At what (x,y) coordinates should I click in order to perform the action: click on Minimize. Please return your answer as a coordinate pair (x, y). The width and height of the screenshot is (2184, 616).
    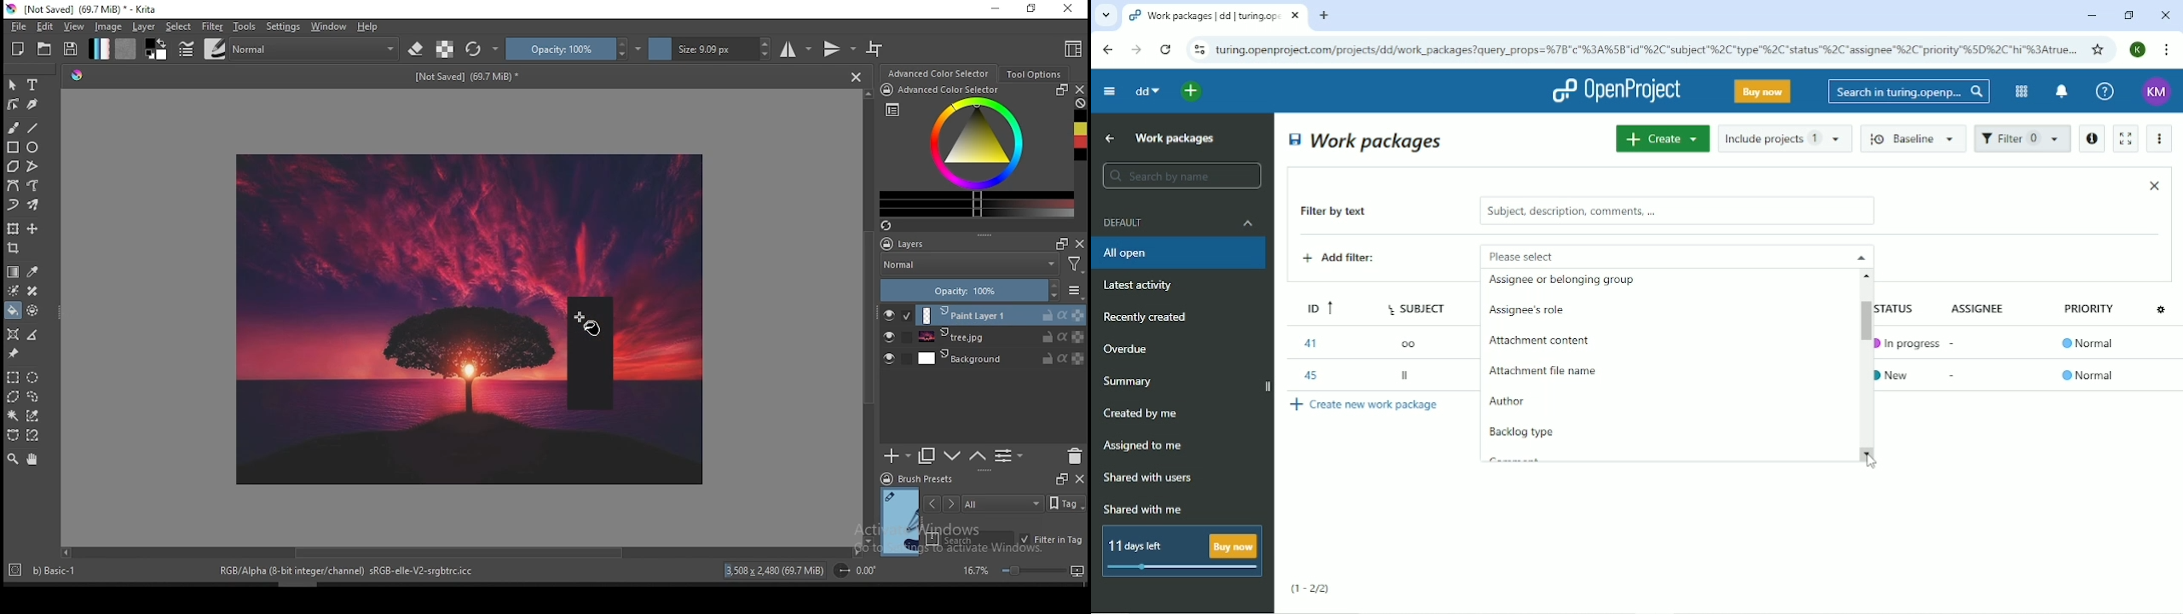
    Looking at the image, I should click on (2091, 16).